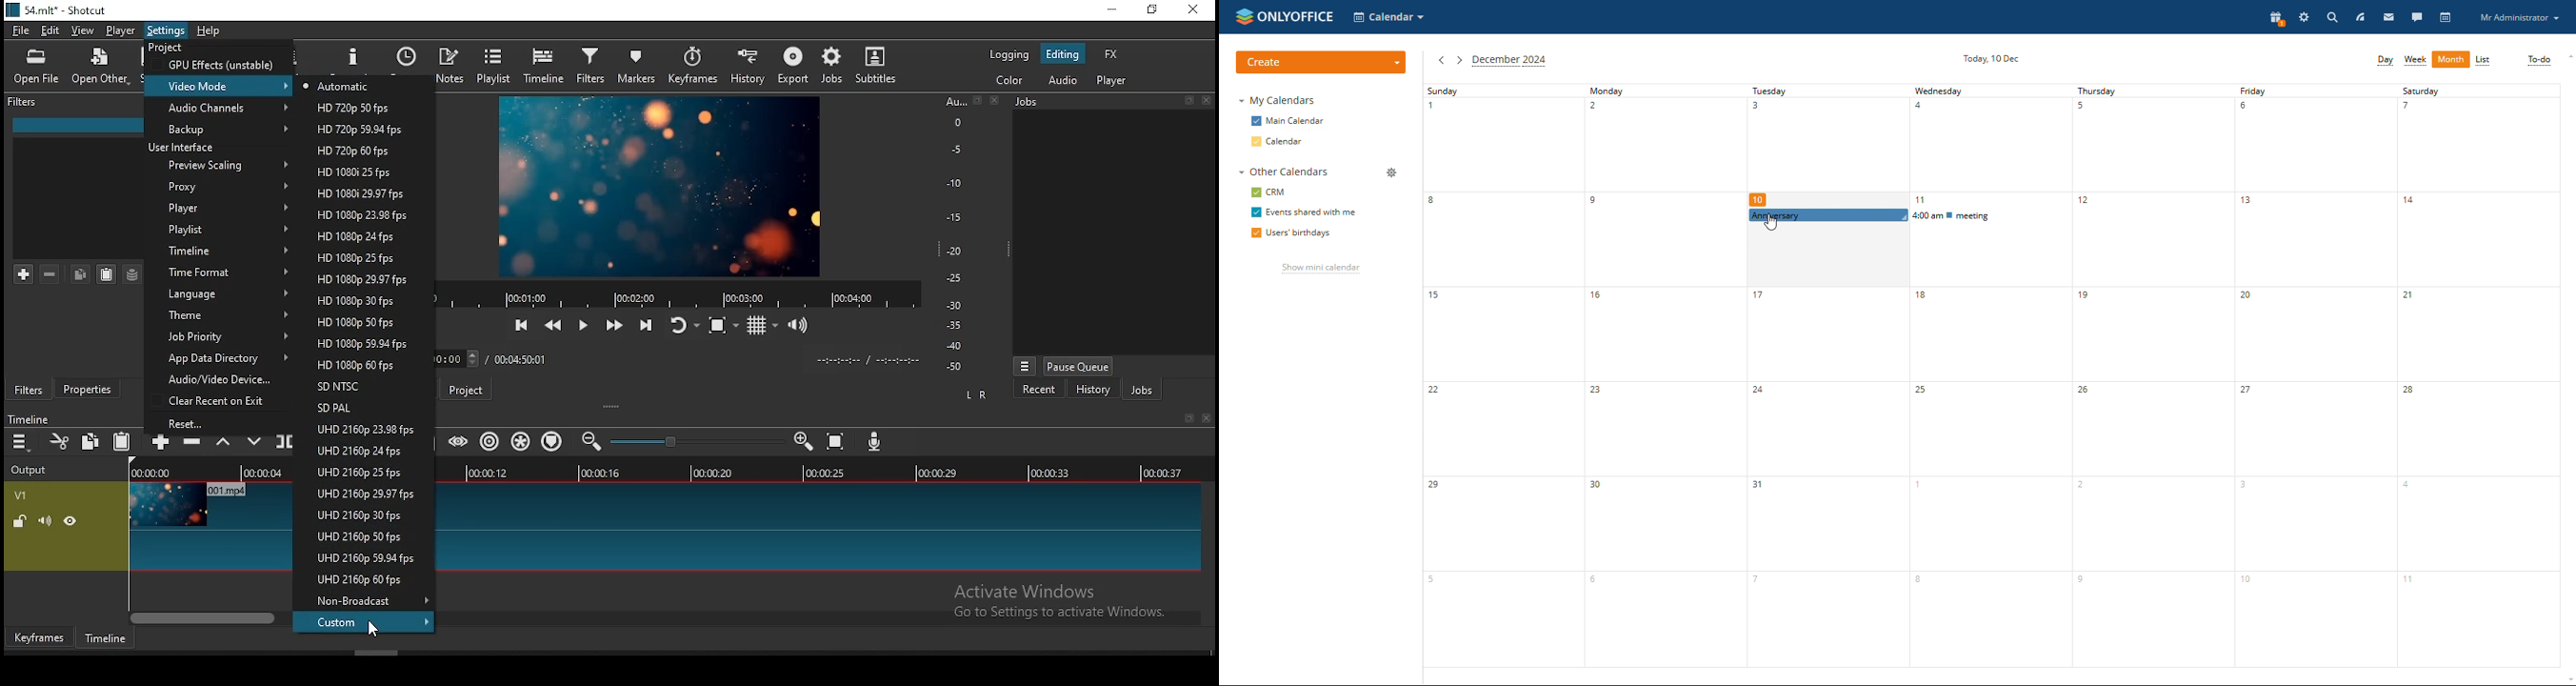 The width and height of the screenshot is (2576, 700). What do you see at coordinates (656, 186) in the screenshot?
I see `image` at bounding box center [656, 186].